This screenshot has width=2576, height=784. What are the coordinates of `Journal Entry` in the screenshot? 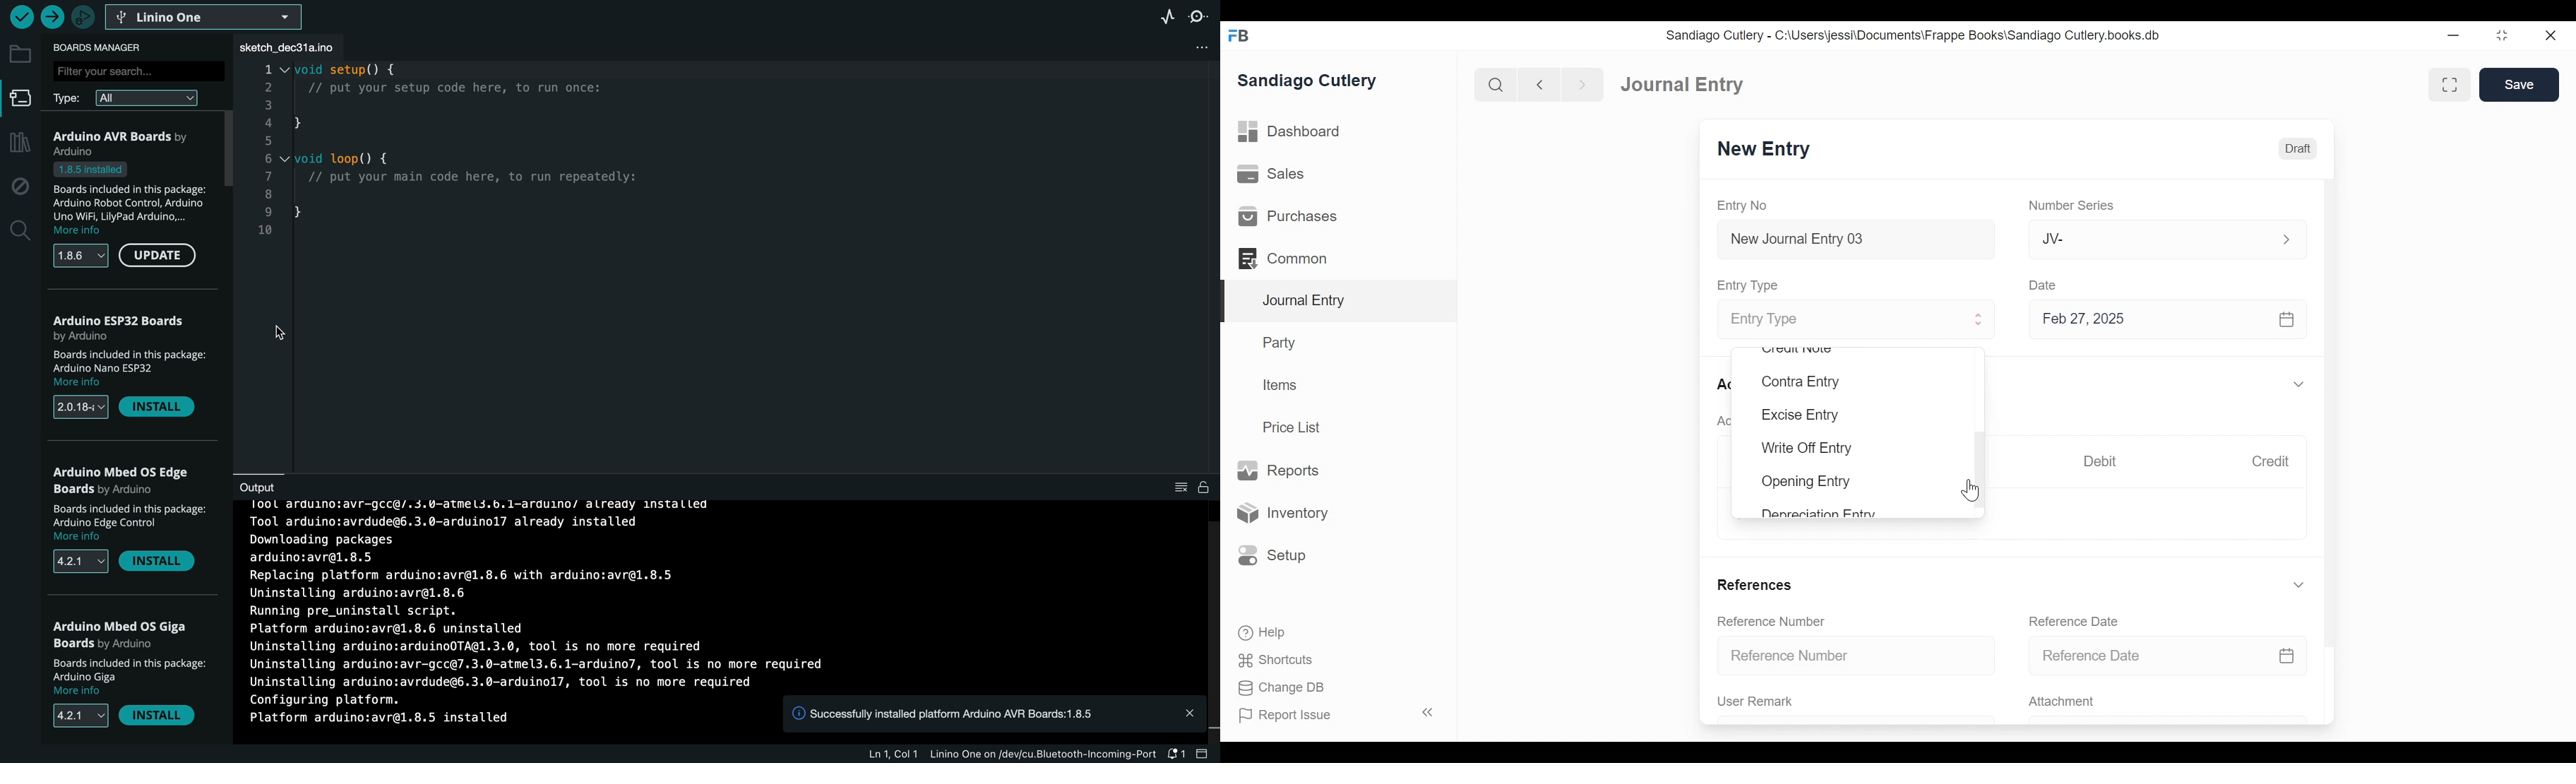 It's located at (1684, 85).